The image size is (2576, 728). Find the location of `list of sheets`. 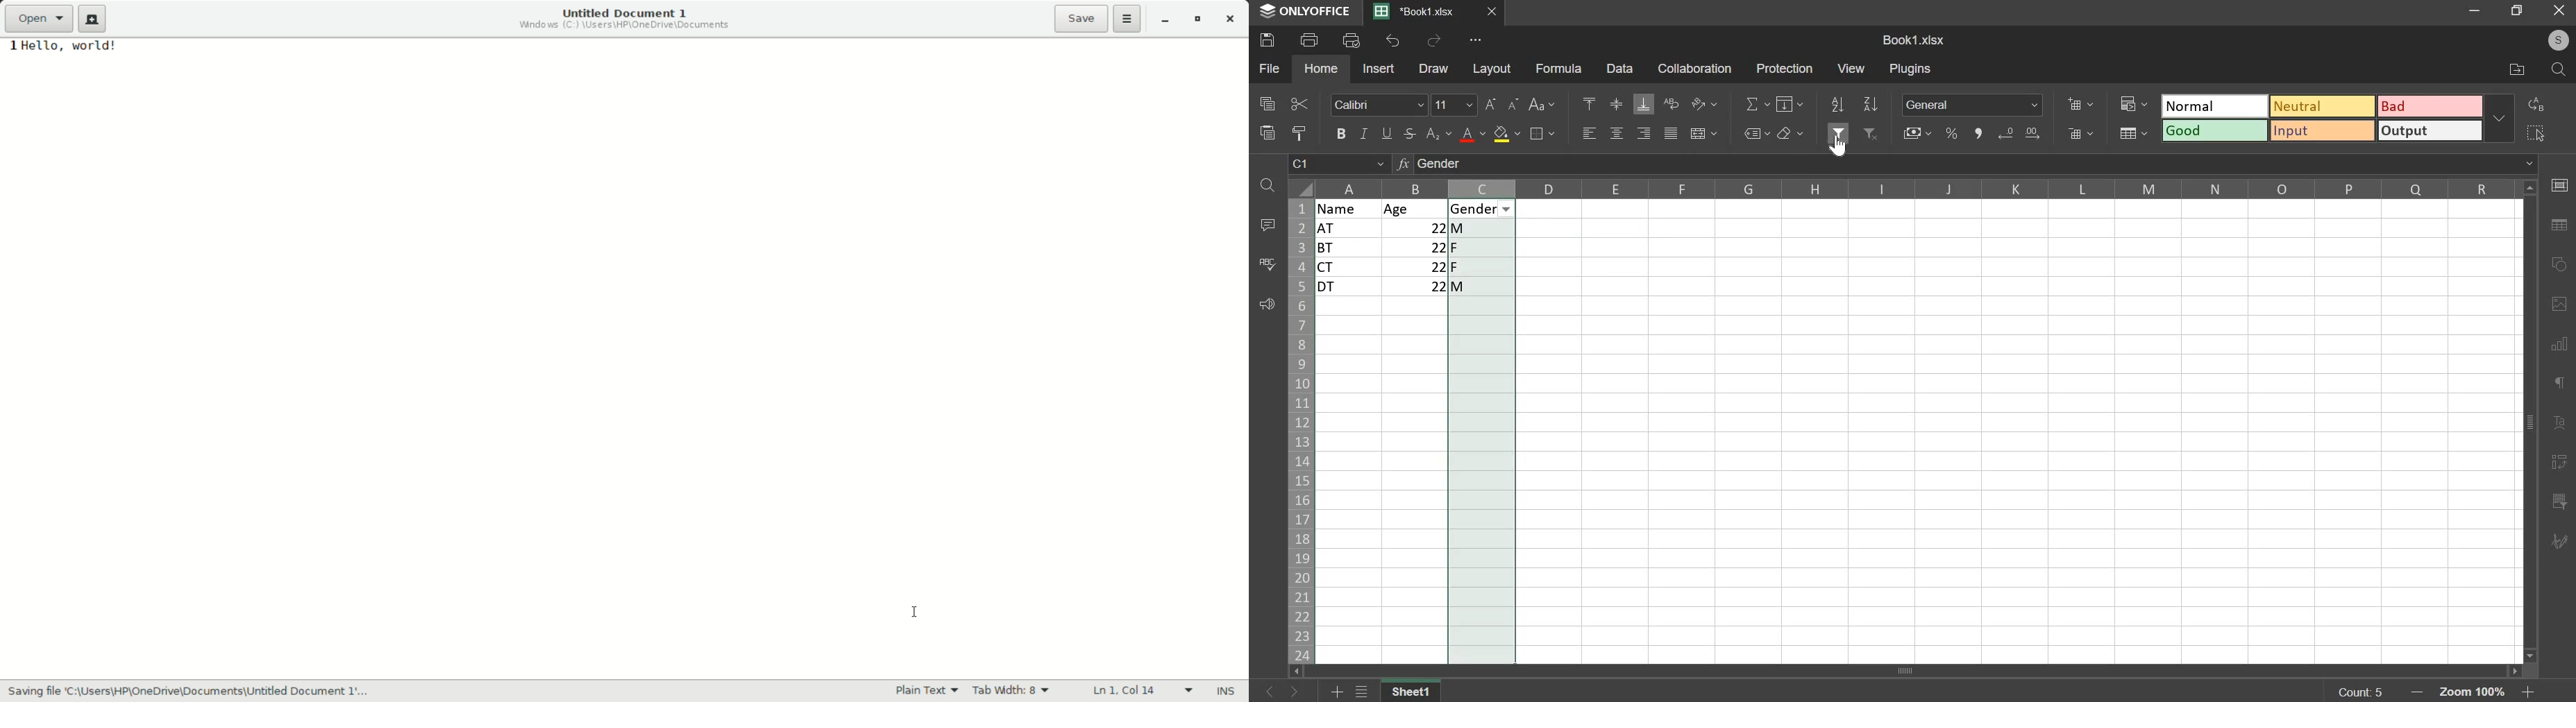

list of sheets is located at coordinates (1365, 690).